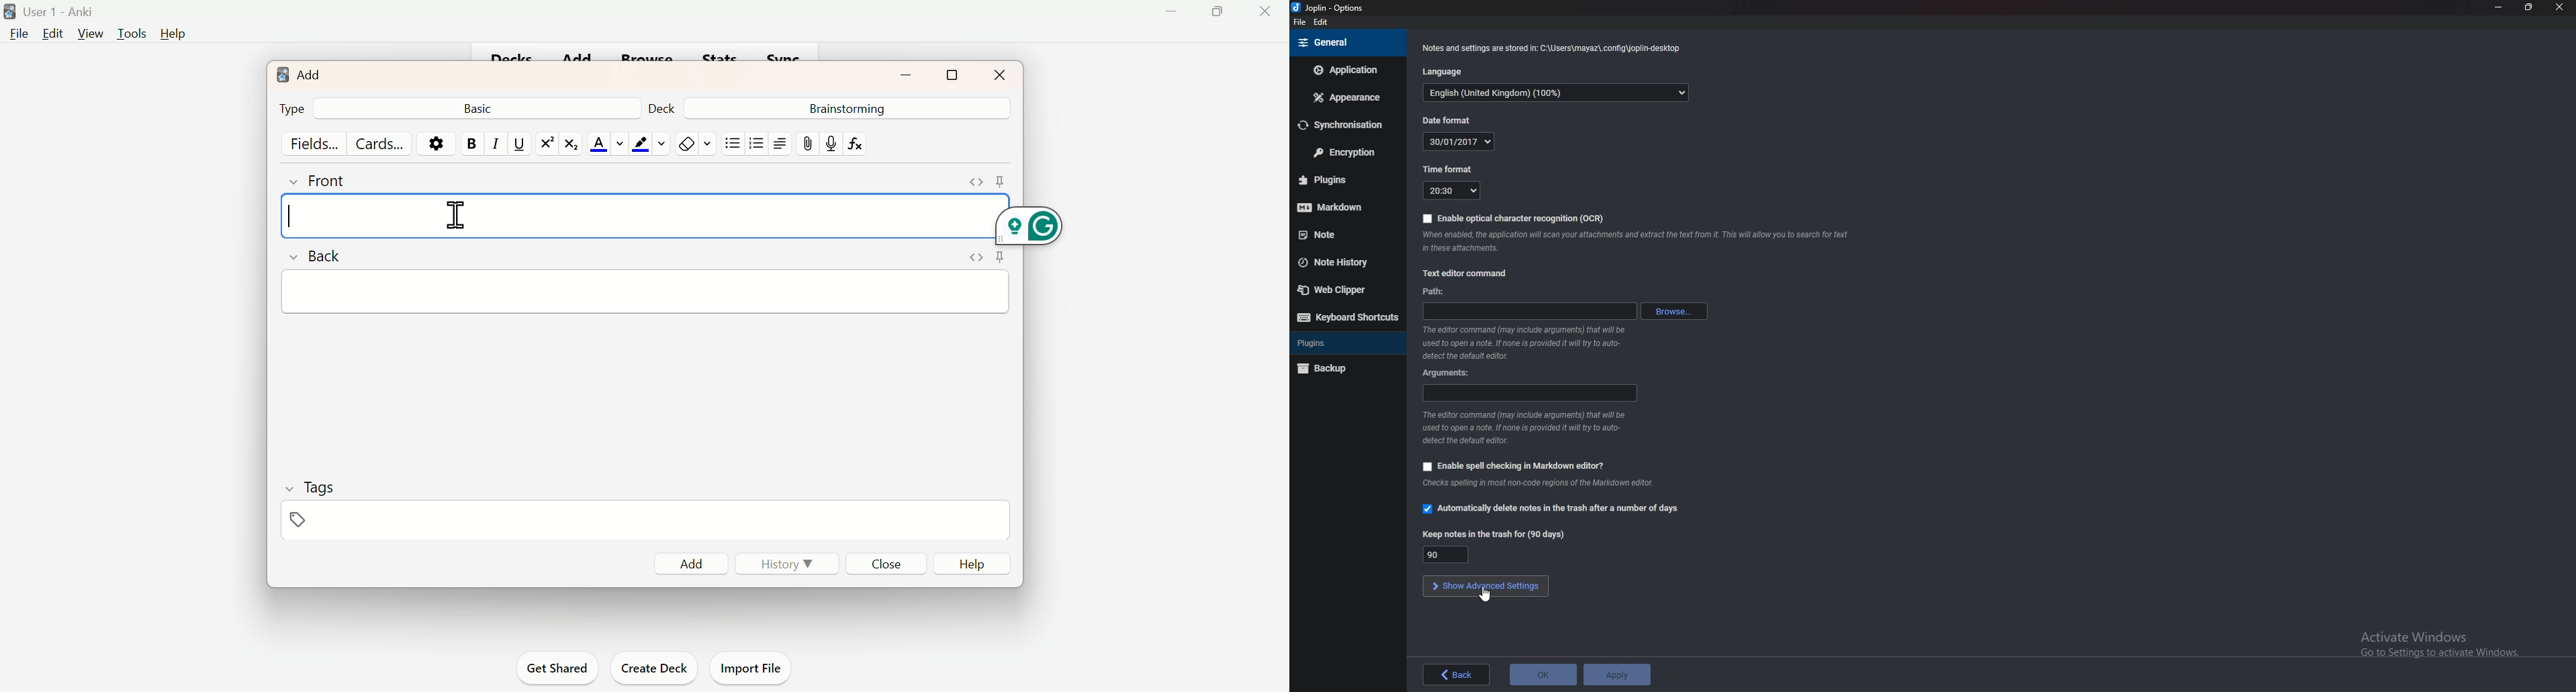  I want to click on close, so click(2555, 9).